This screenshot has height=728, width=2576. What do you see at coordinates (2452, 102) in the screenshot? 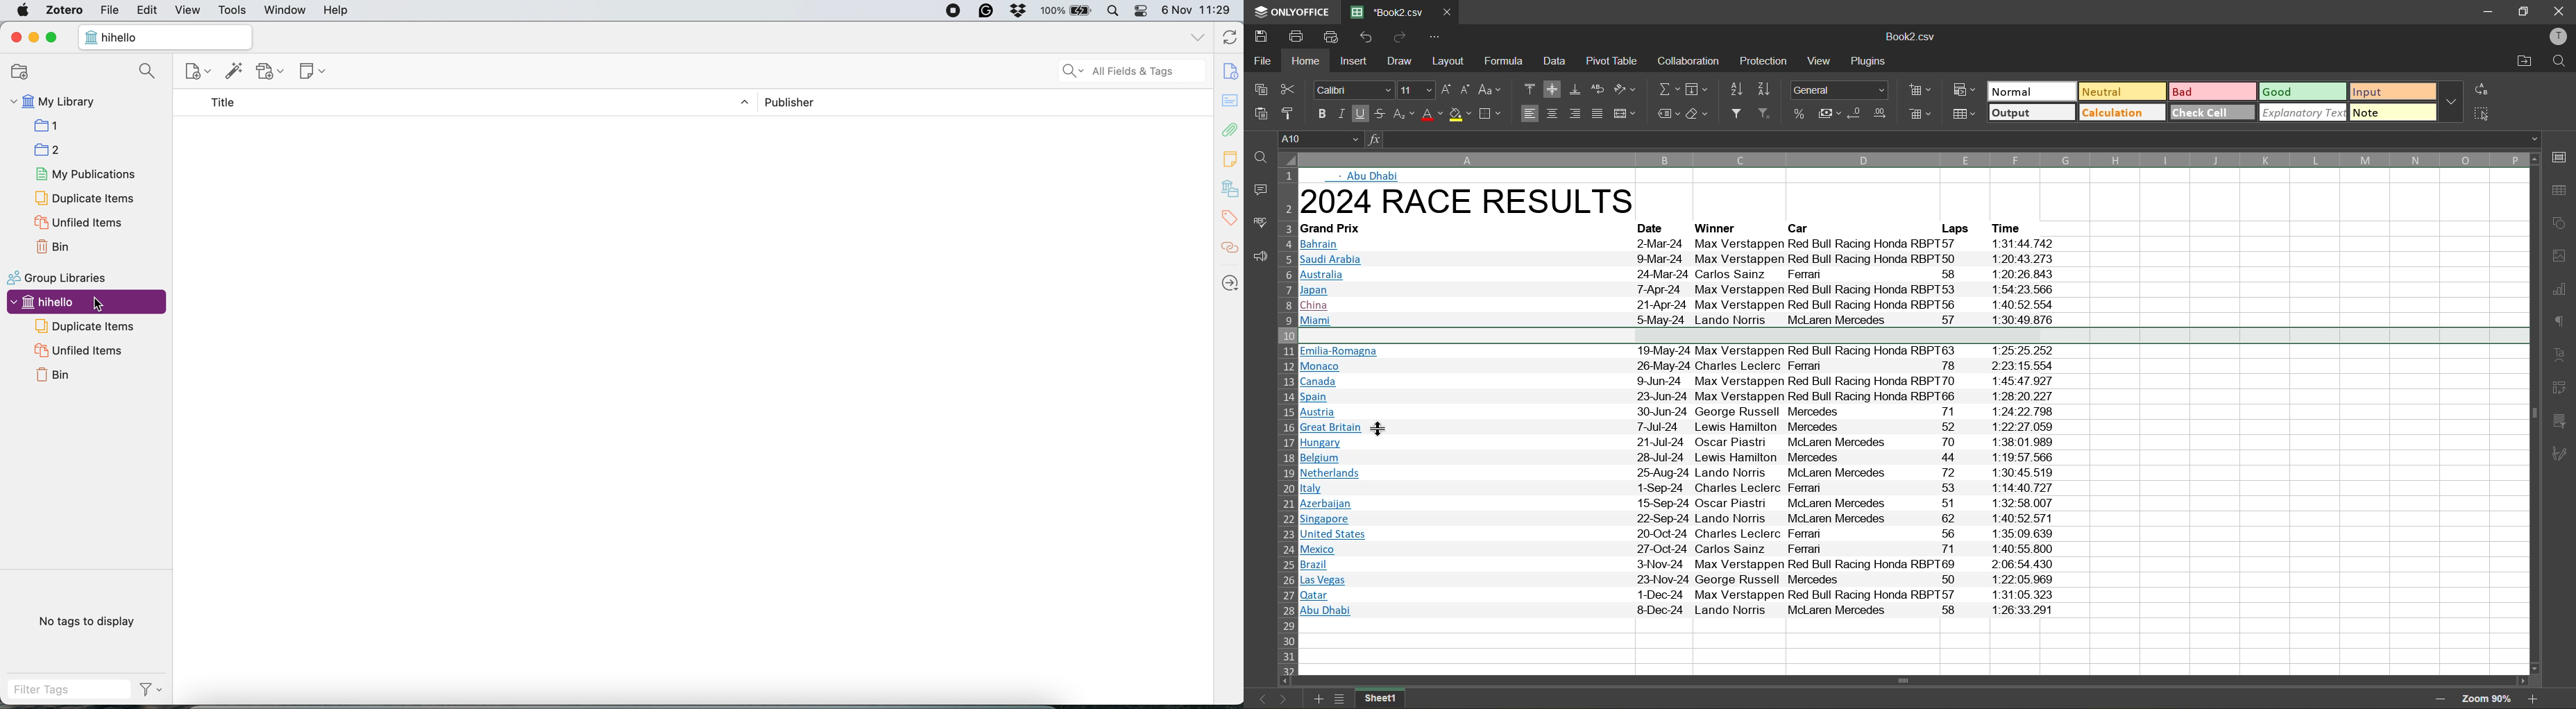
I see `more options` at bounding box center [2452, 102].